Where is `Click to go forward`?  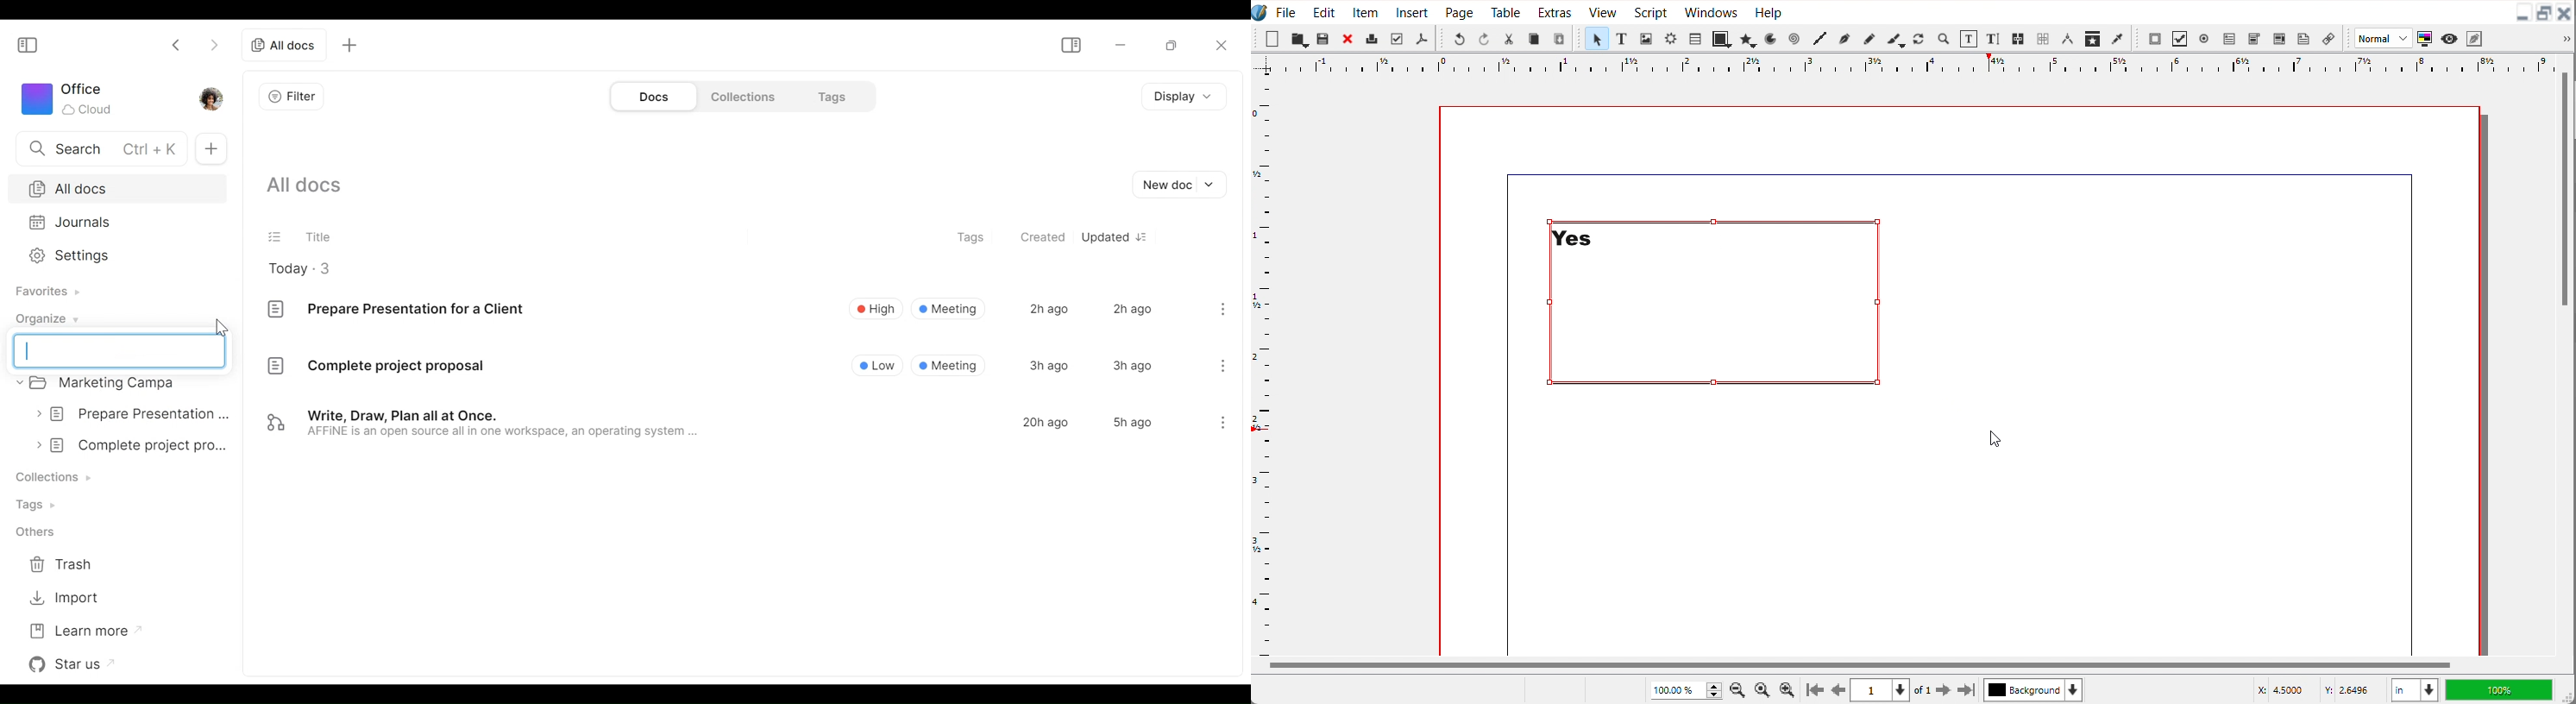 Click to go forward is located at coordinates (211, 46).